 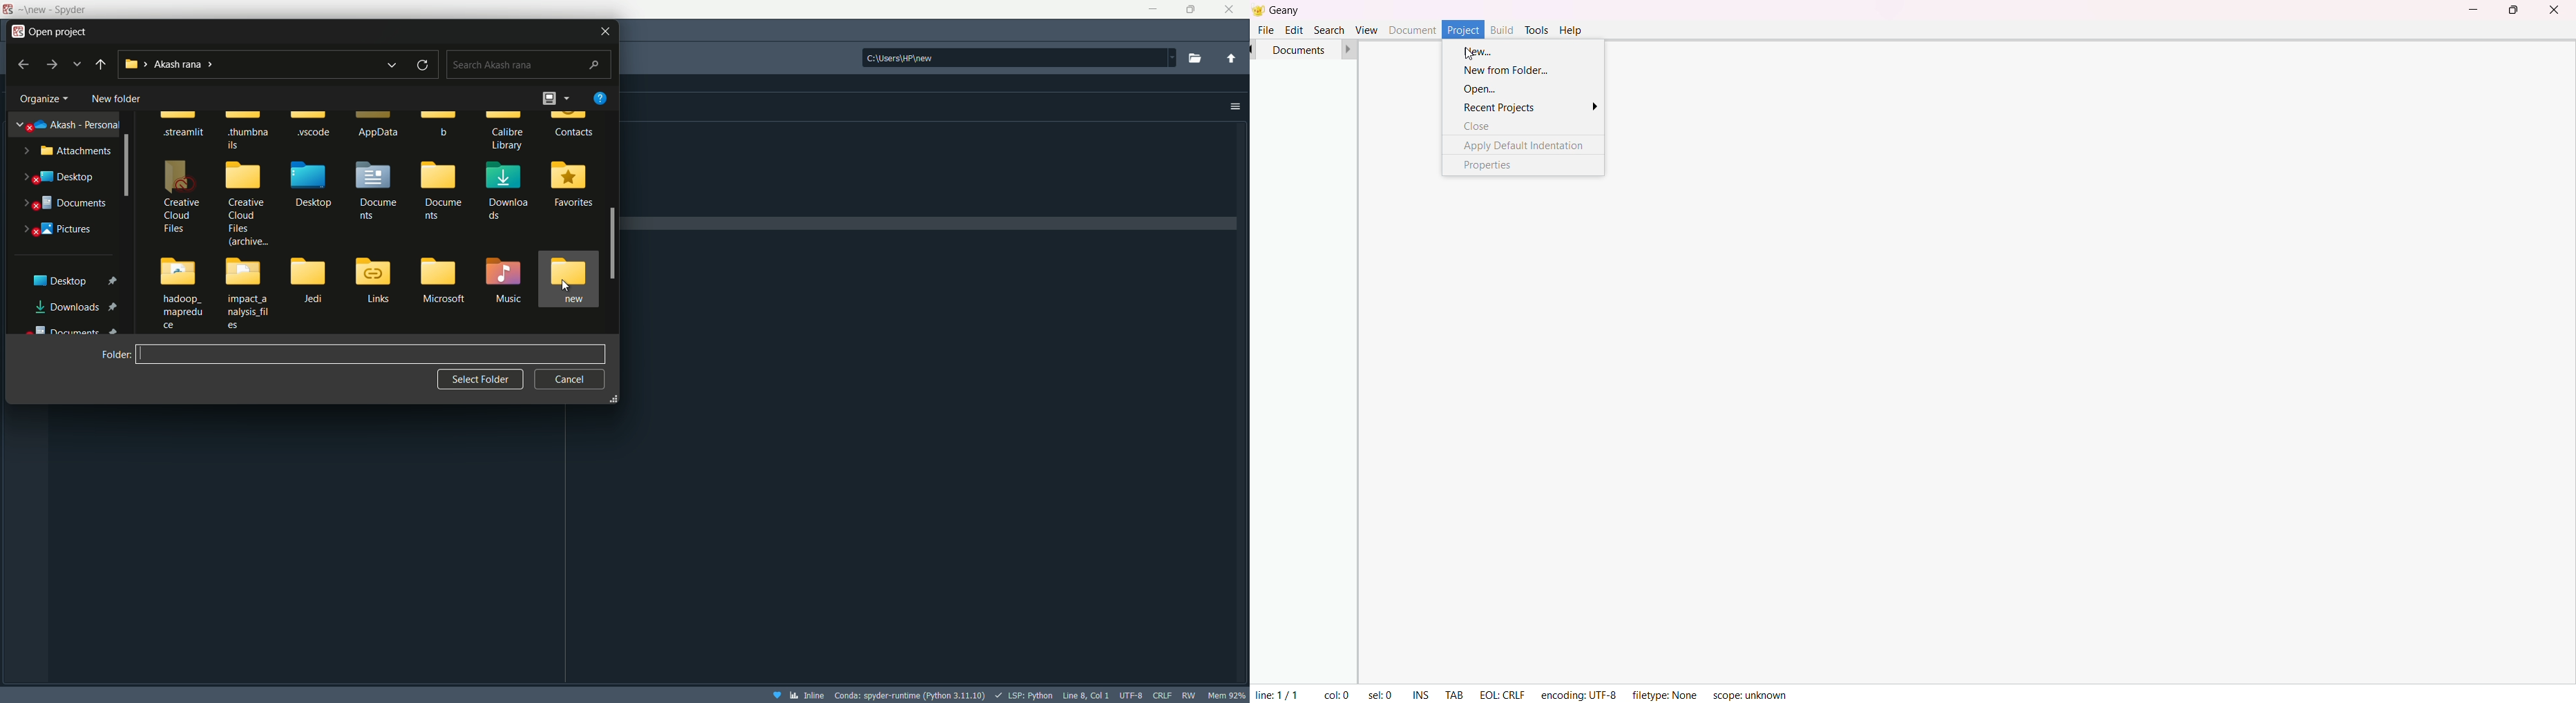 I want to click on files and folders, so click(x=373, y=219).